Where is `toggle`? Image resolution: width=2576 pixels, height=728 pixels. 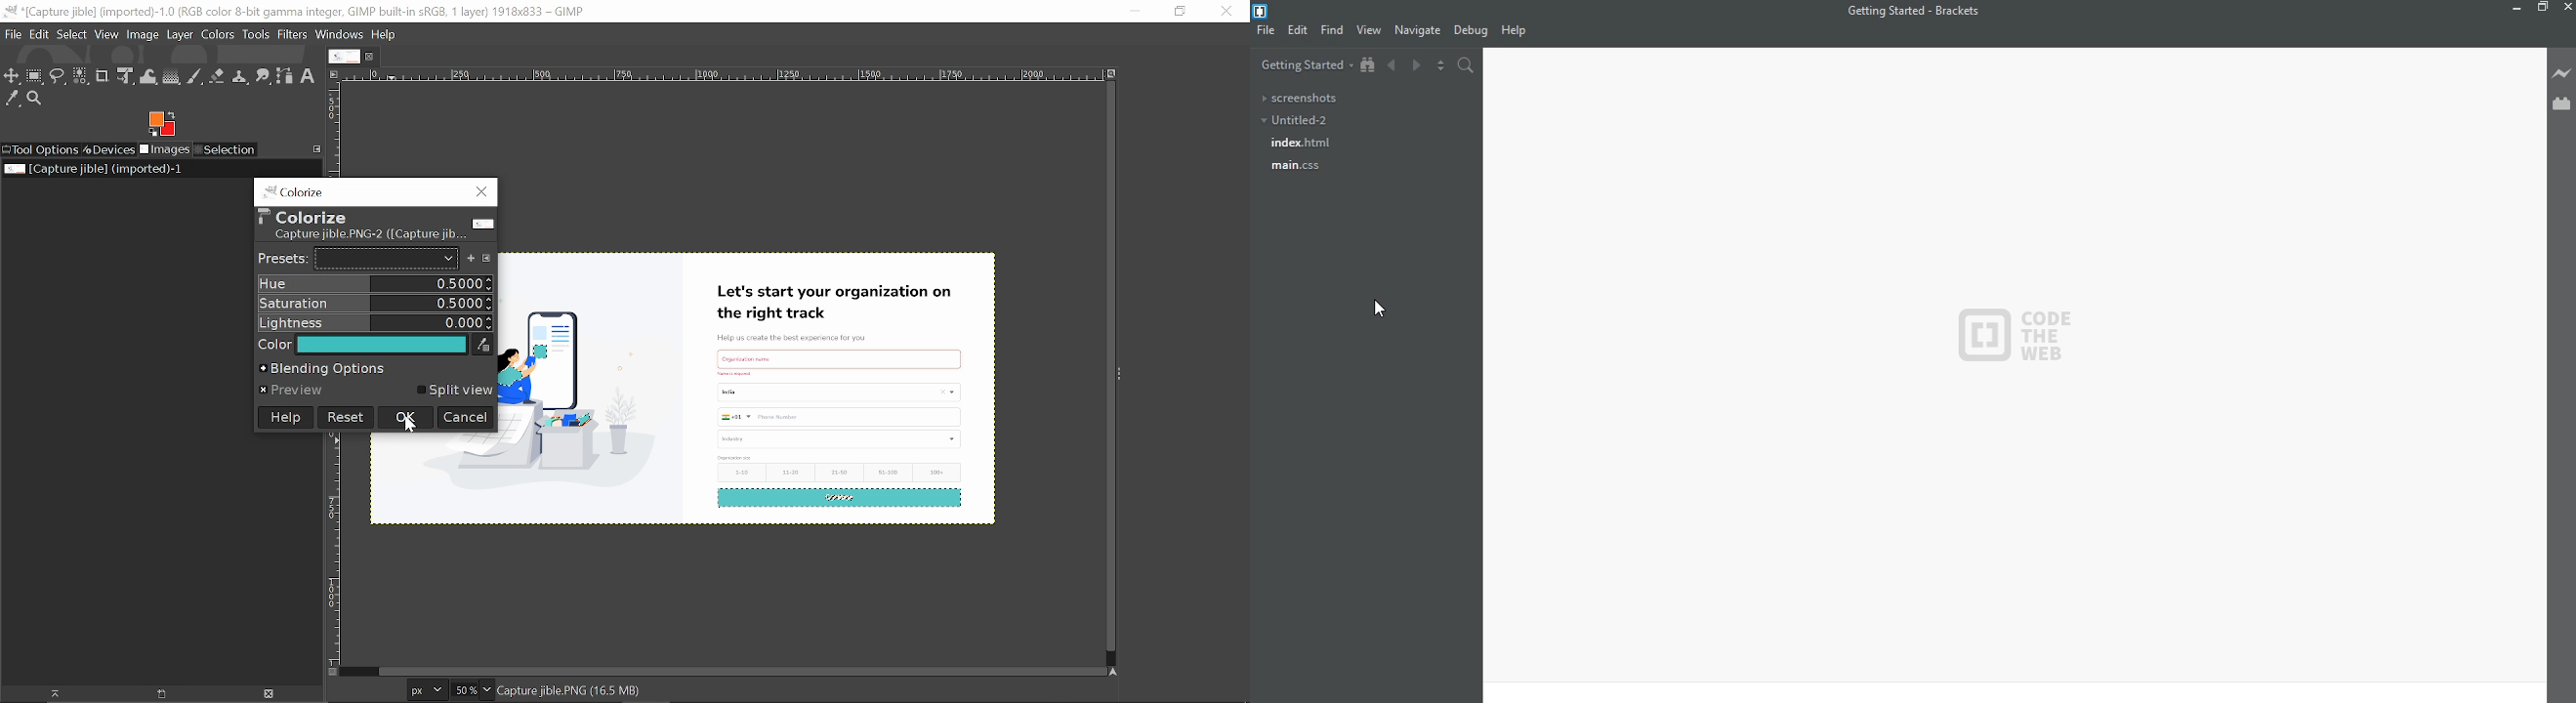
toggle is located at coordinates (1441, 65).